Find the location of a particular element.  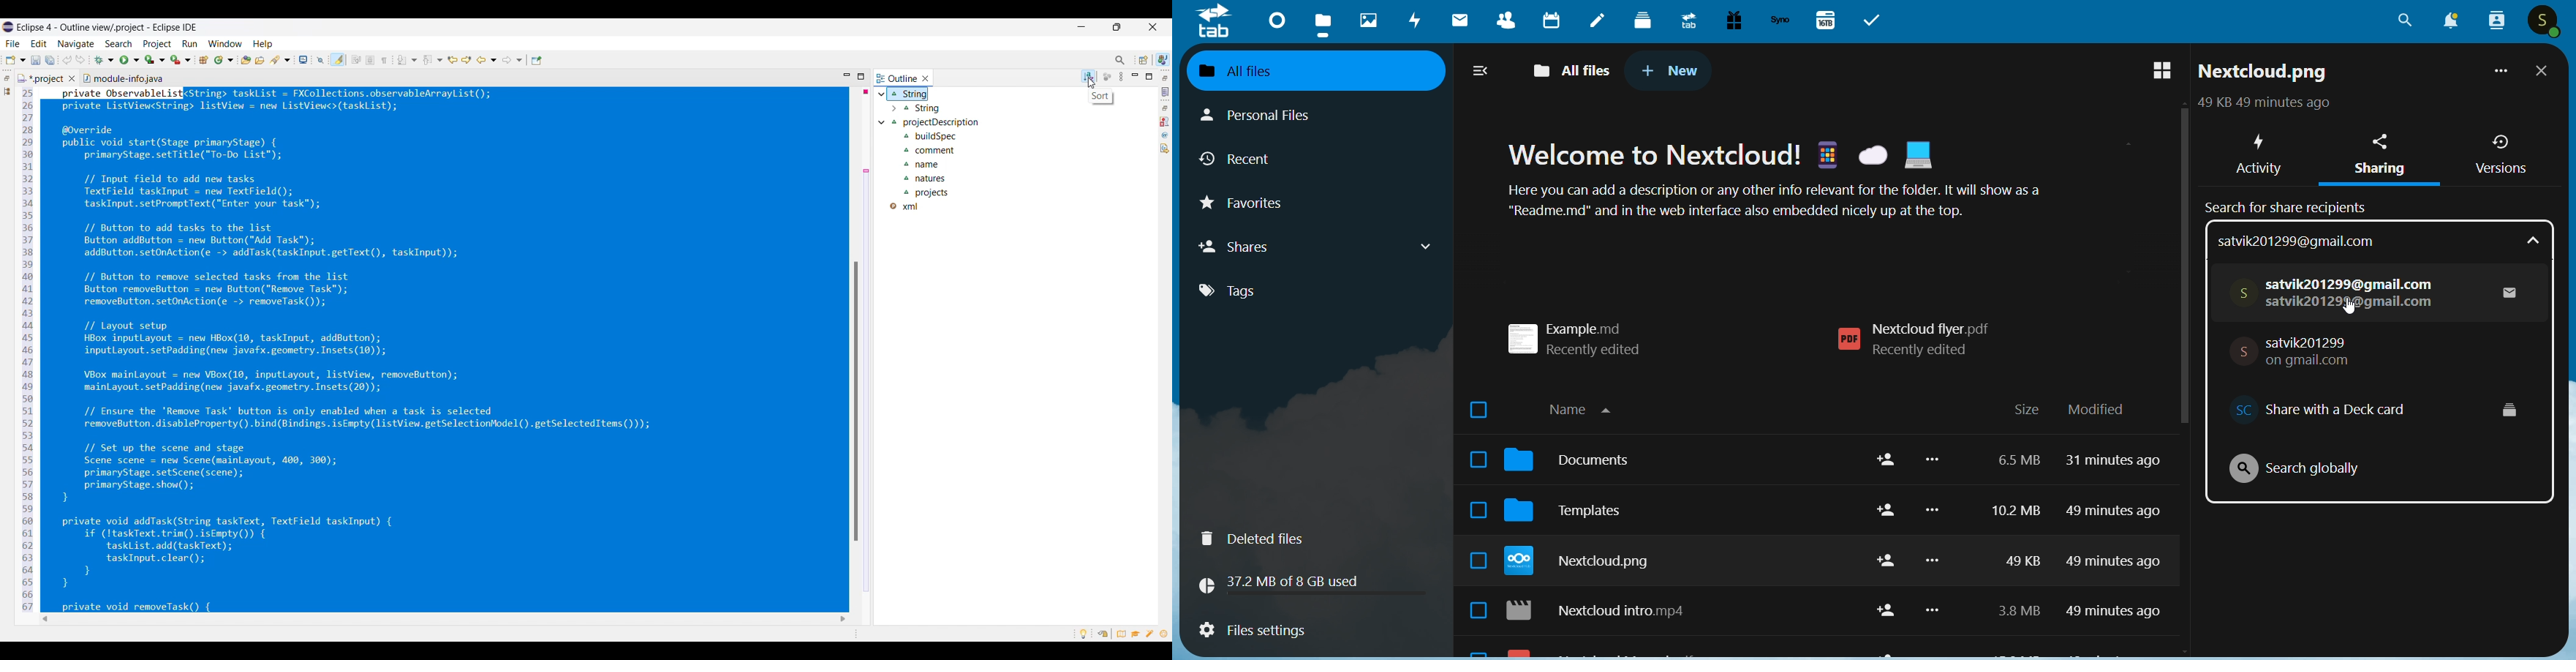

collapse/expand is located at coordinates (1482, 72).